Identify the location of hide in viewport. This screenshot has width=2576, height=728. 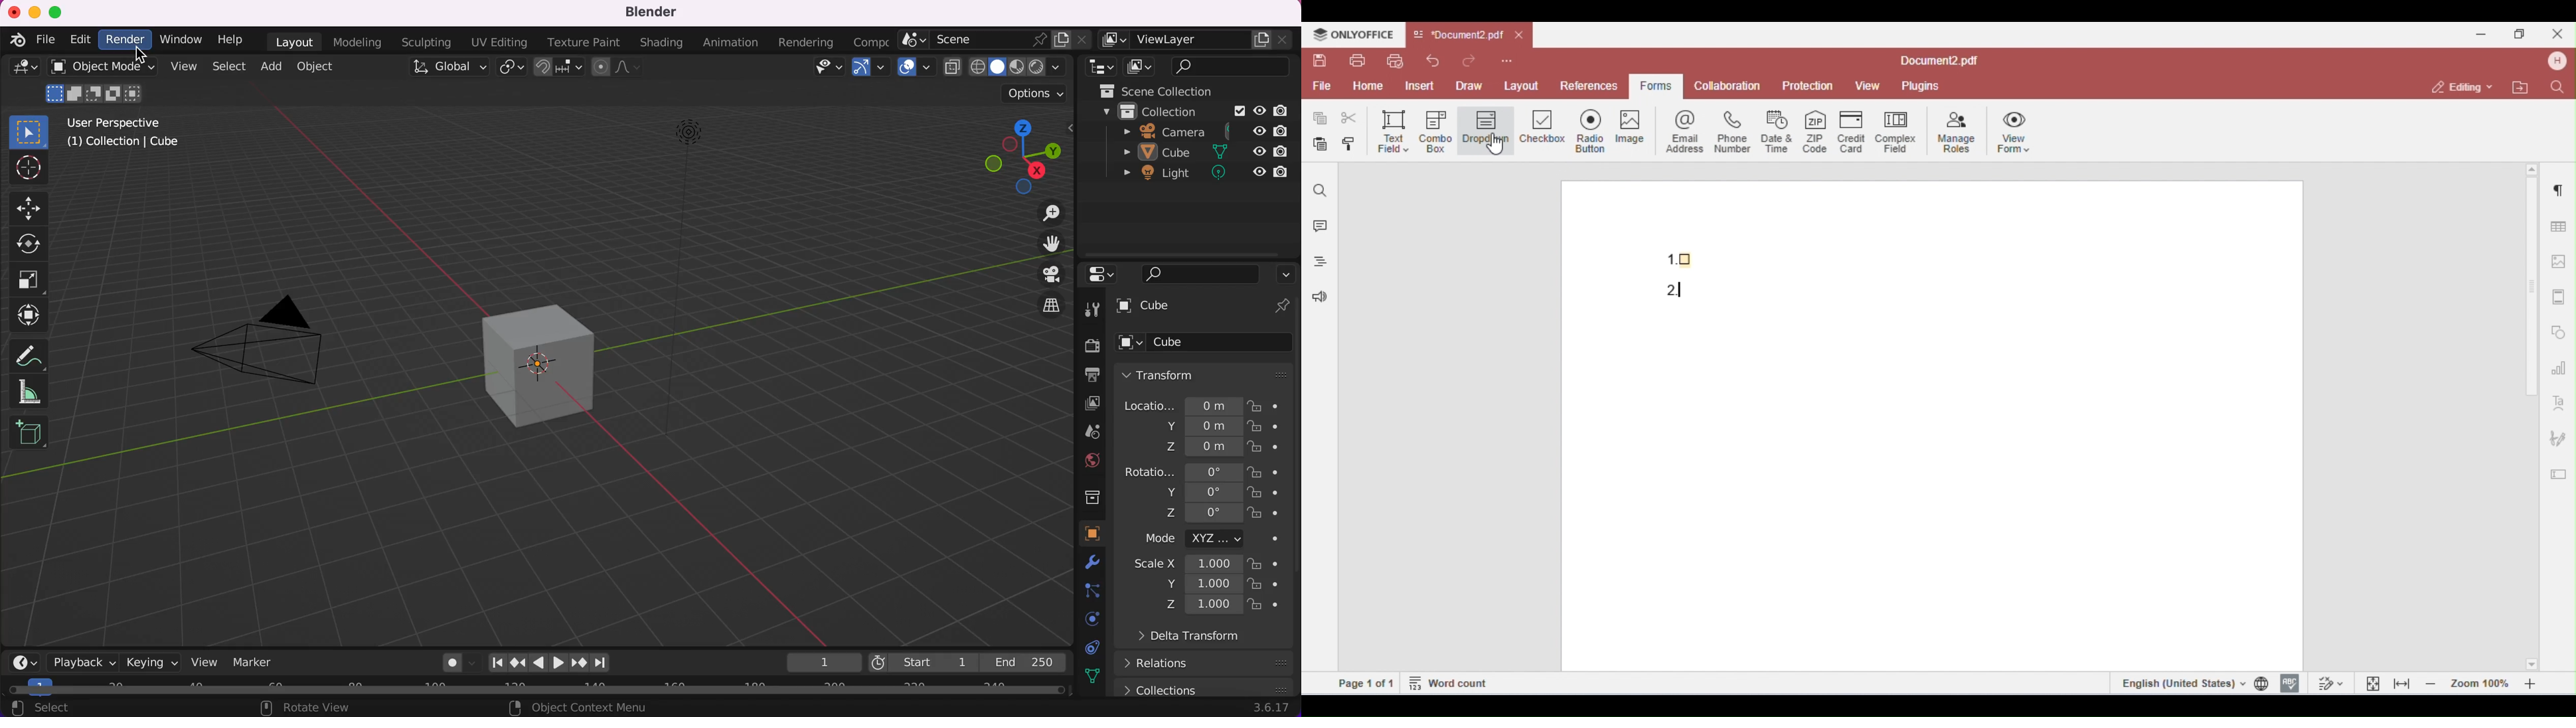
(1259, 111).